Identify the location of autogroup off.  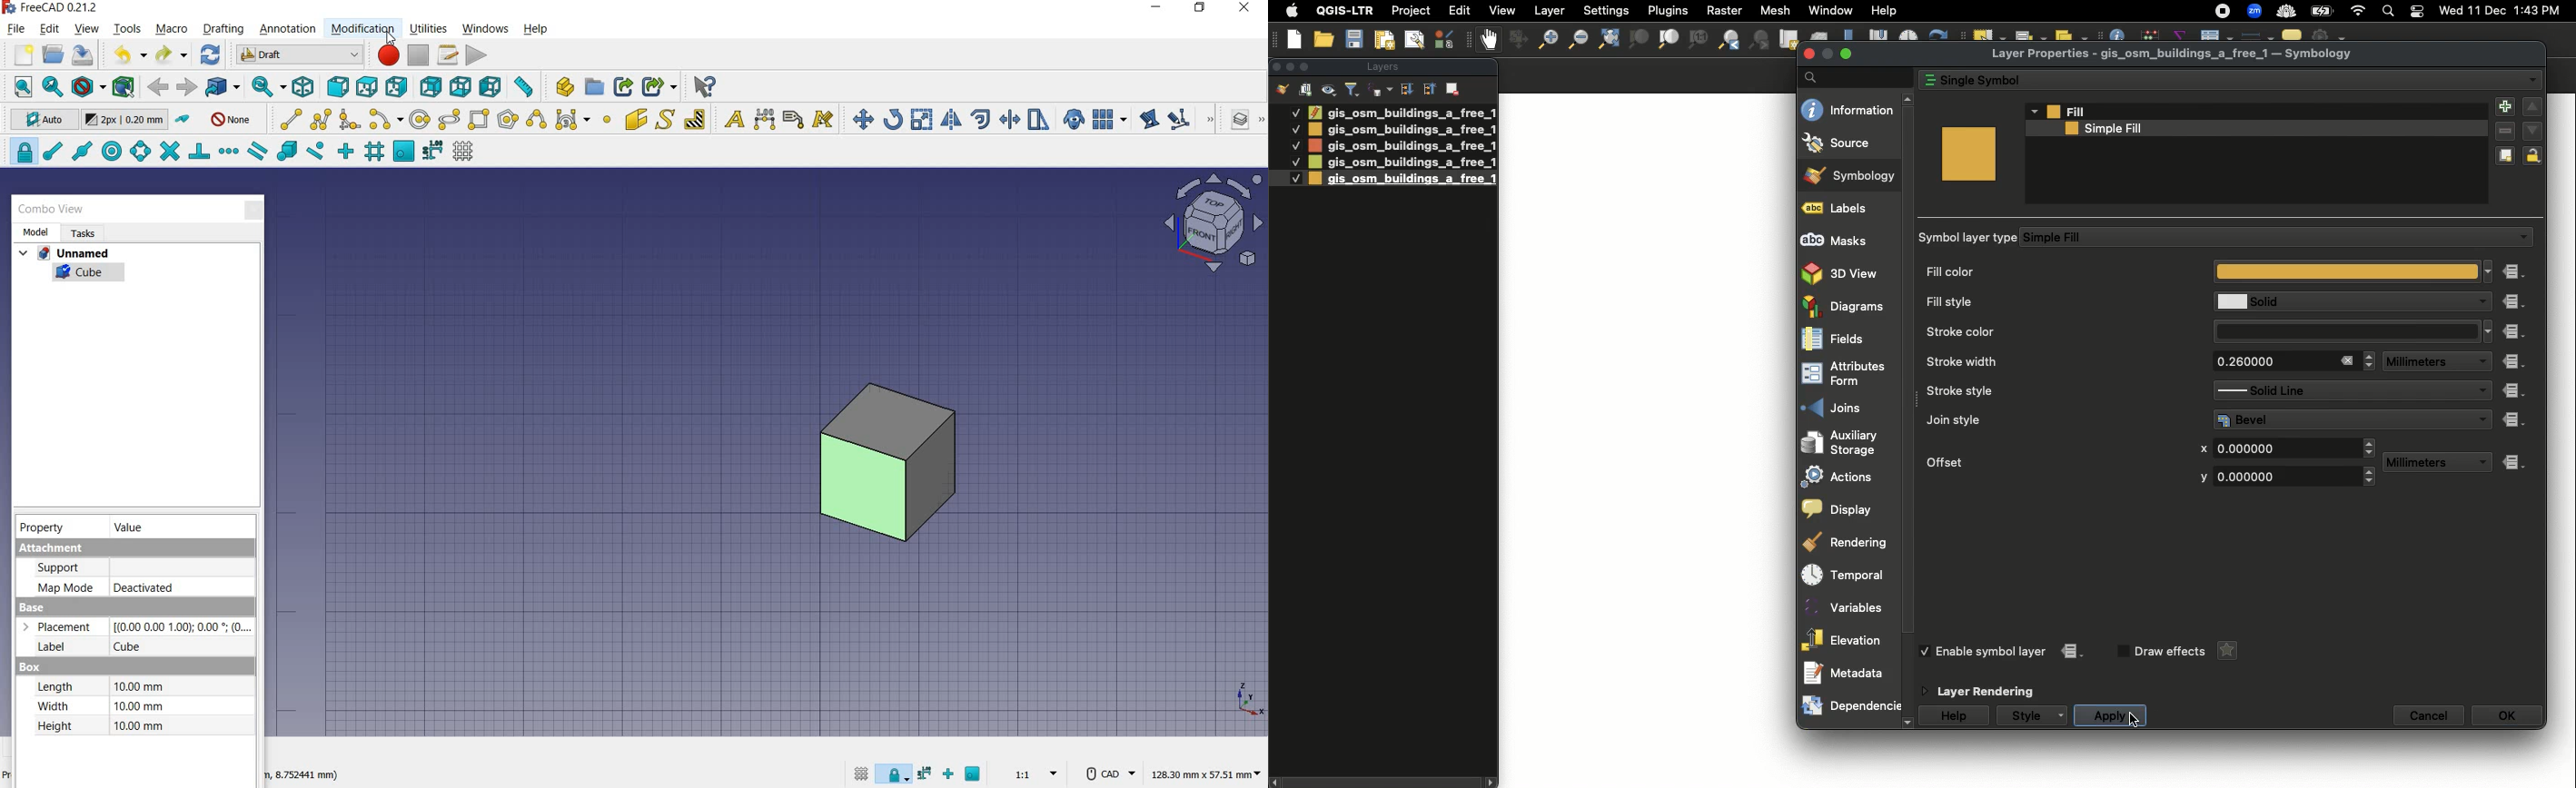
(230, 121).